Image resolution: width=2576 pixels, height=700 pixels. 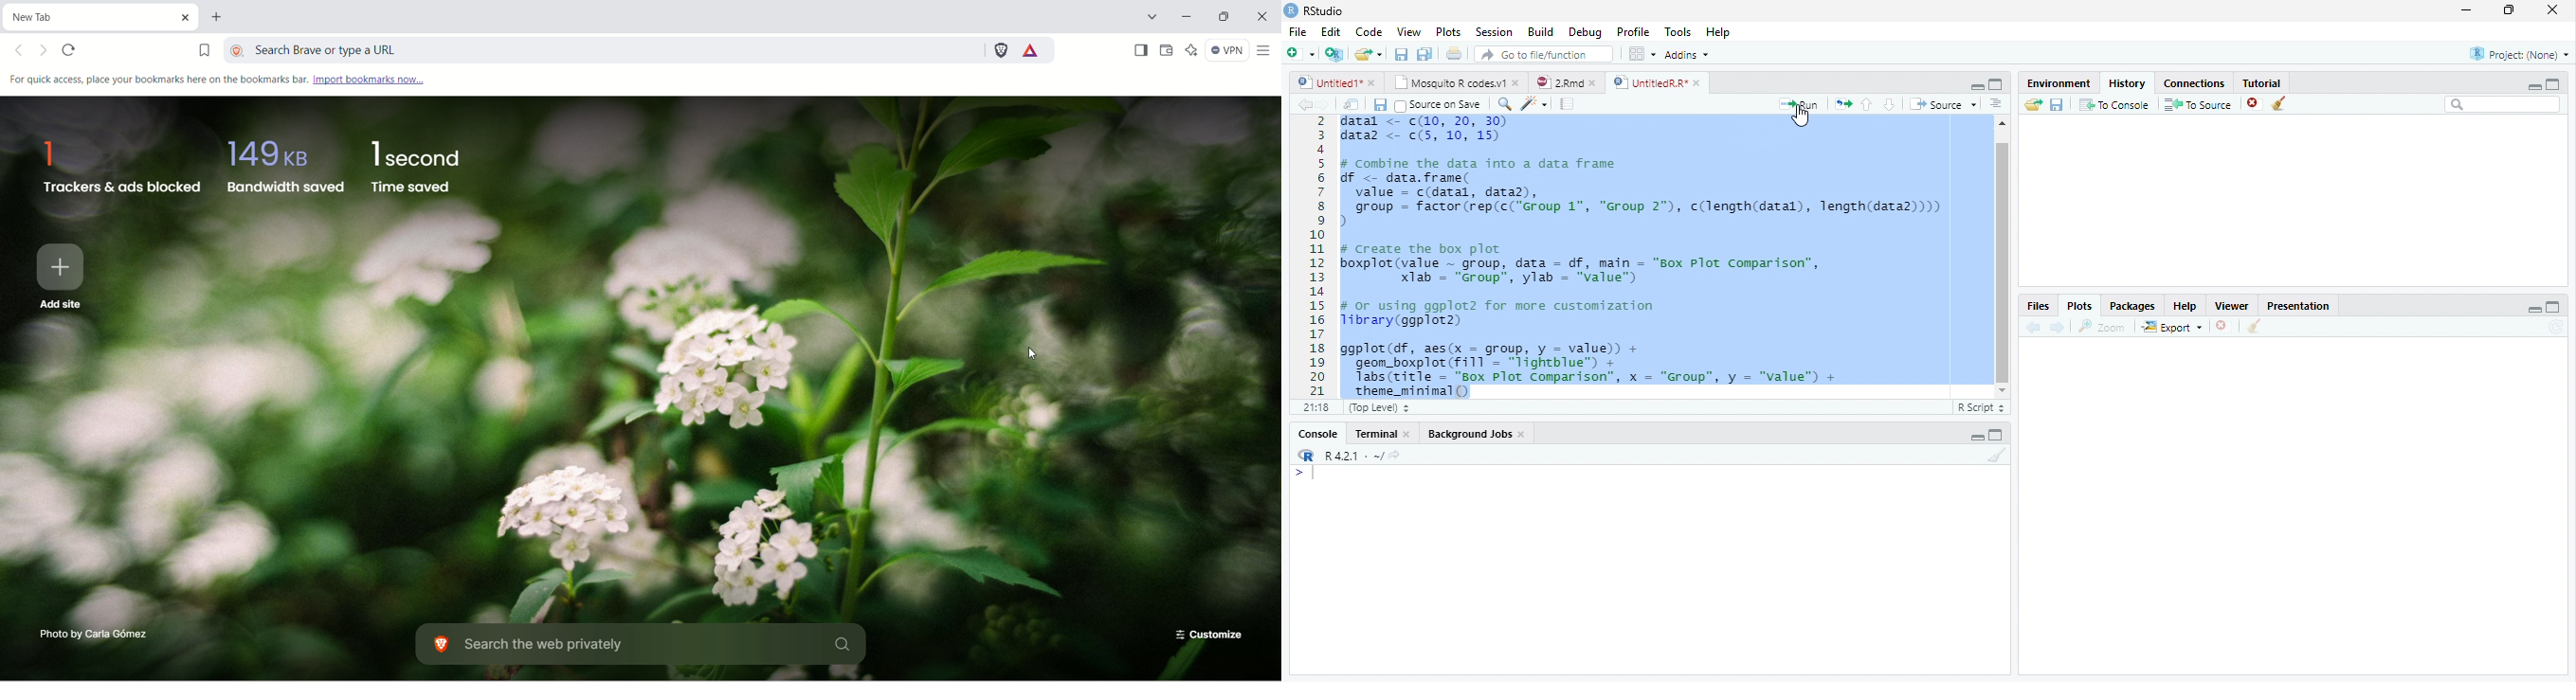 What do you see at coordinates (1640, 53) in the screenshot?
I see `Workspace panes` at bounding box center [1640, 53].